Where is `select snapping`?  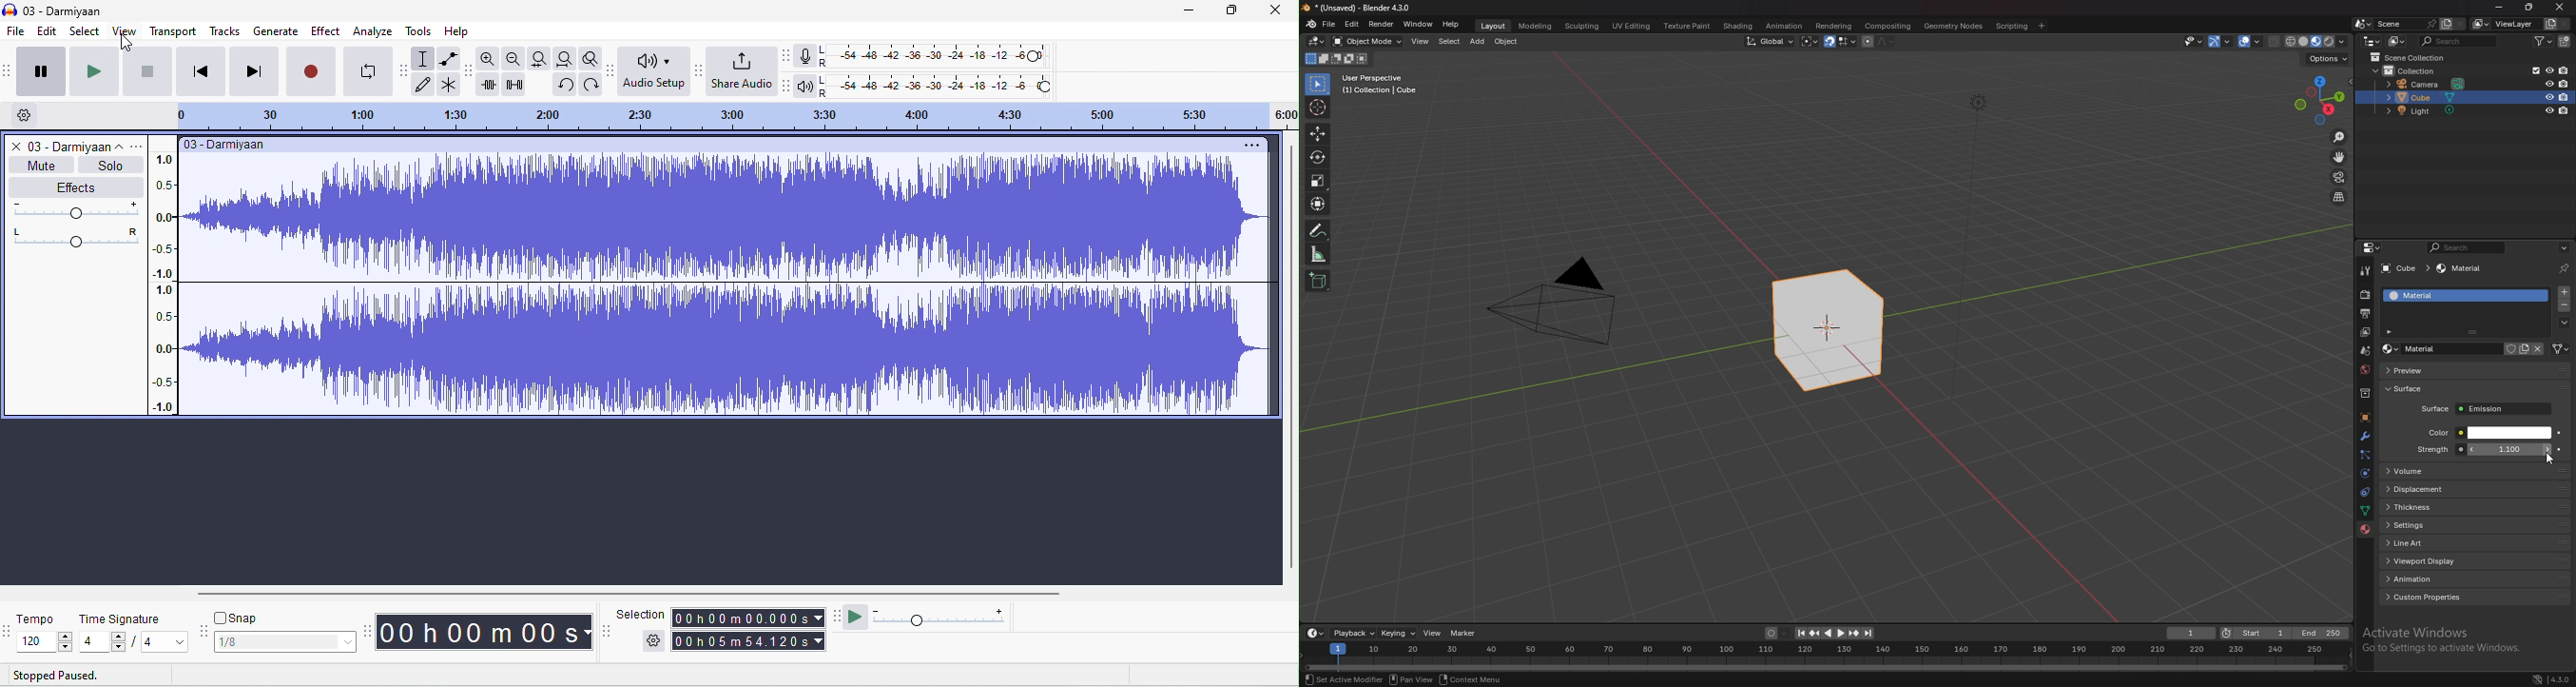 select snapping is located at coordinates (286, 642).